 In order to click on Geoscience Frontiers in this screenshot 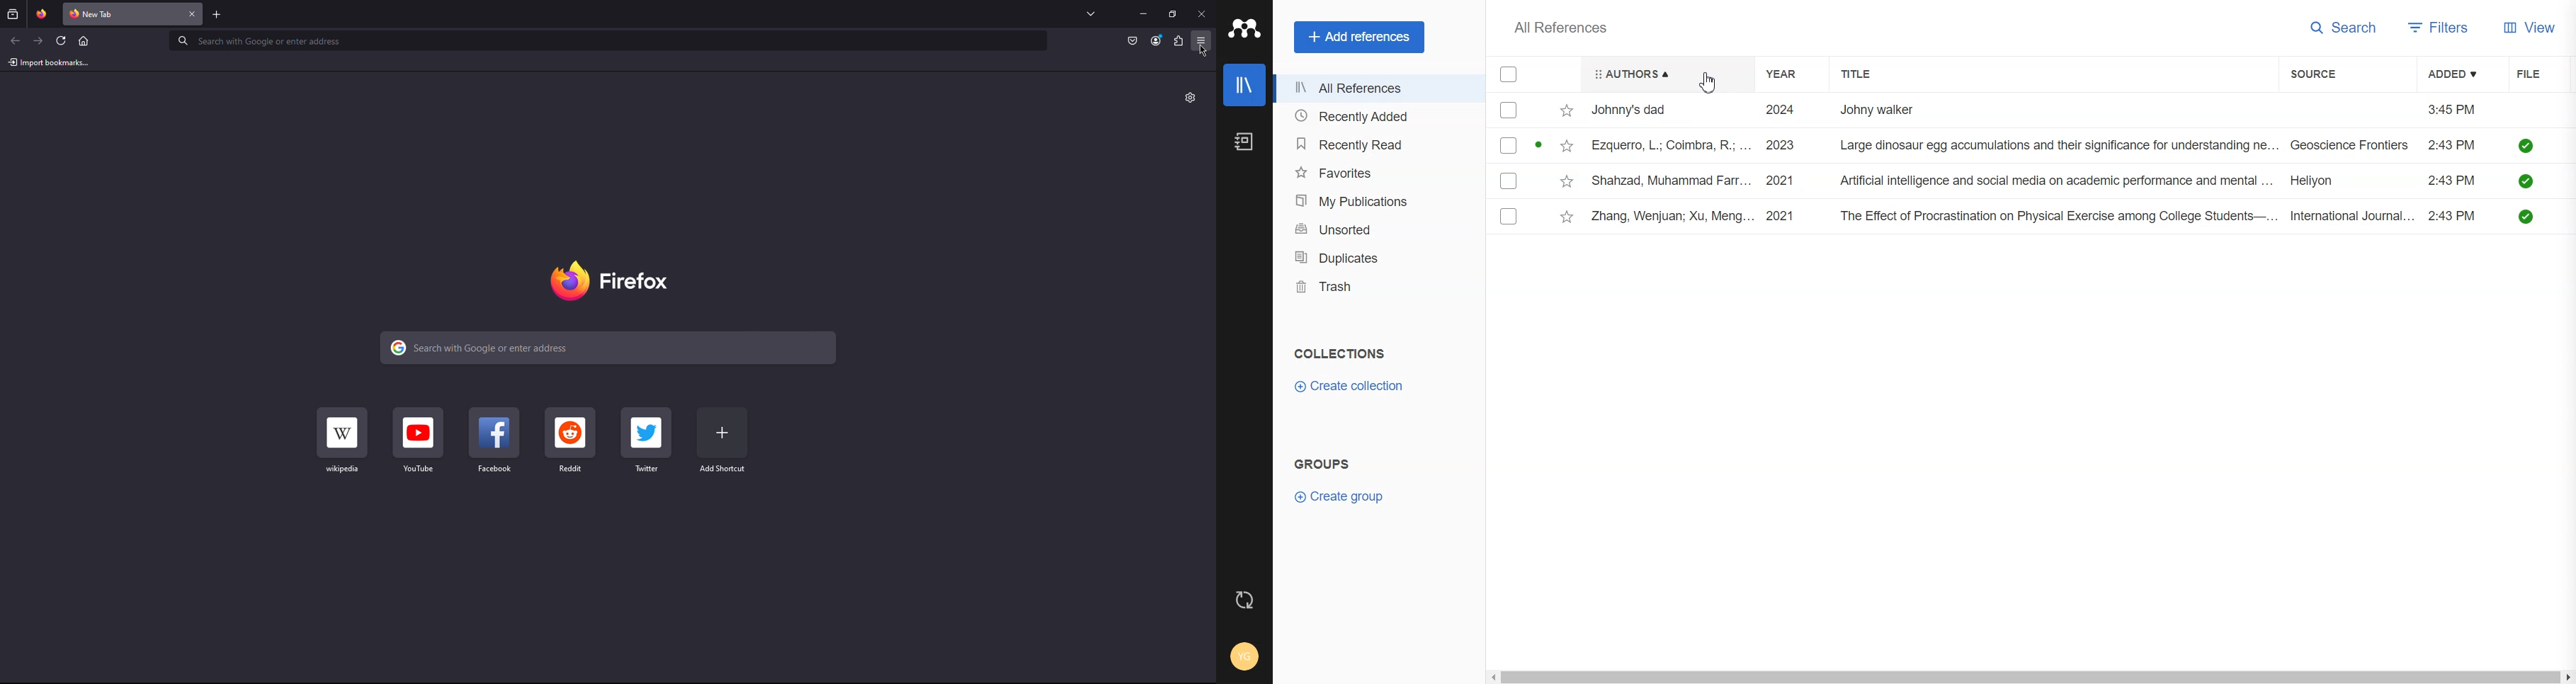, I will do `click(2351, 146)`.